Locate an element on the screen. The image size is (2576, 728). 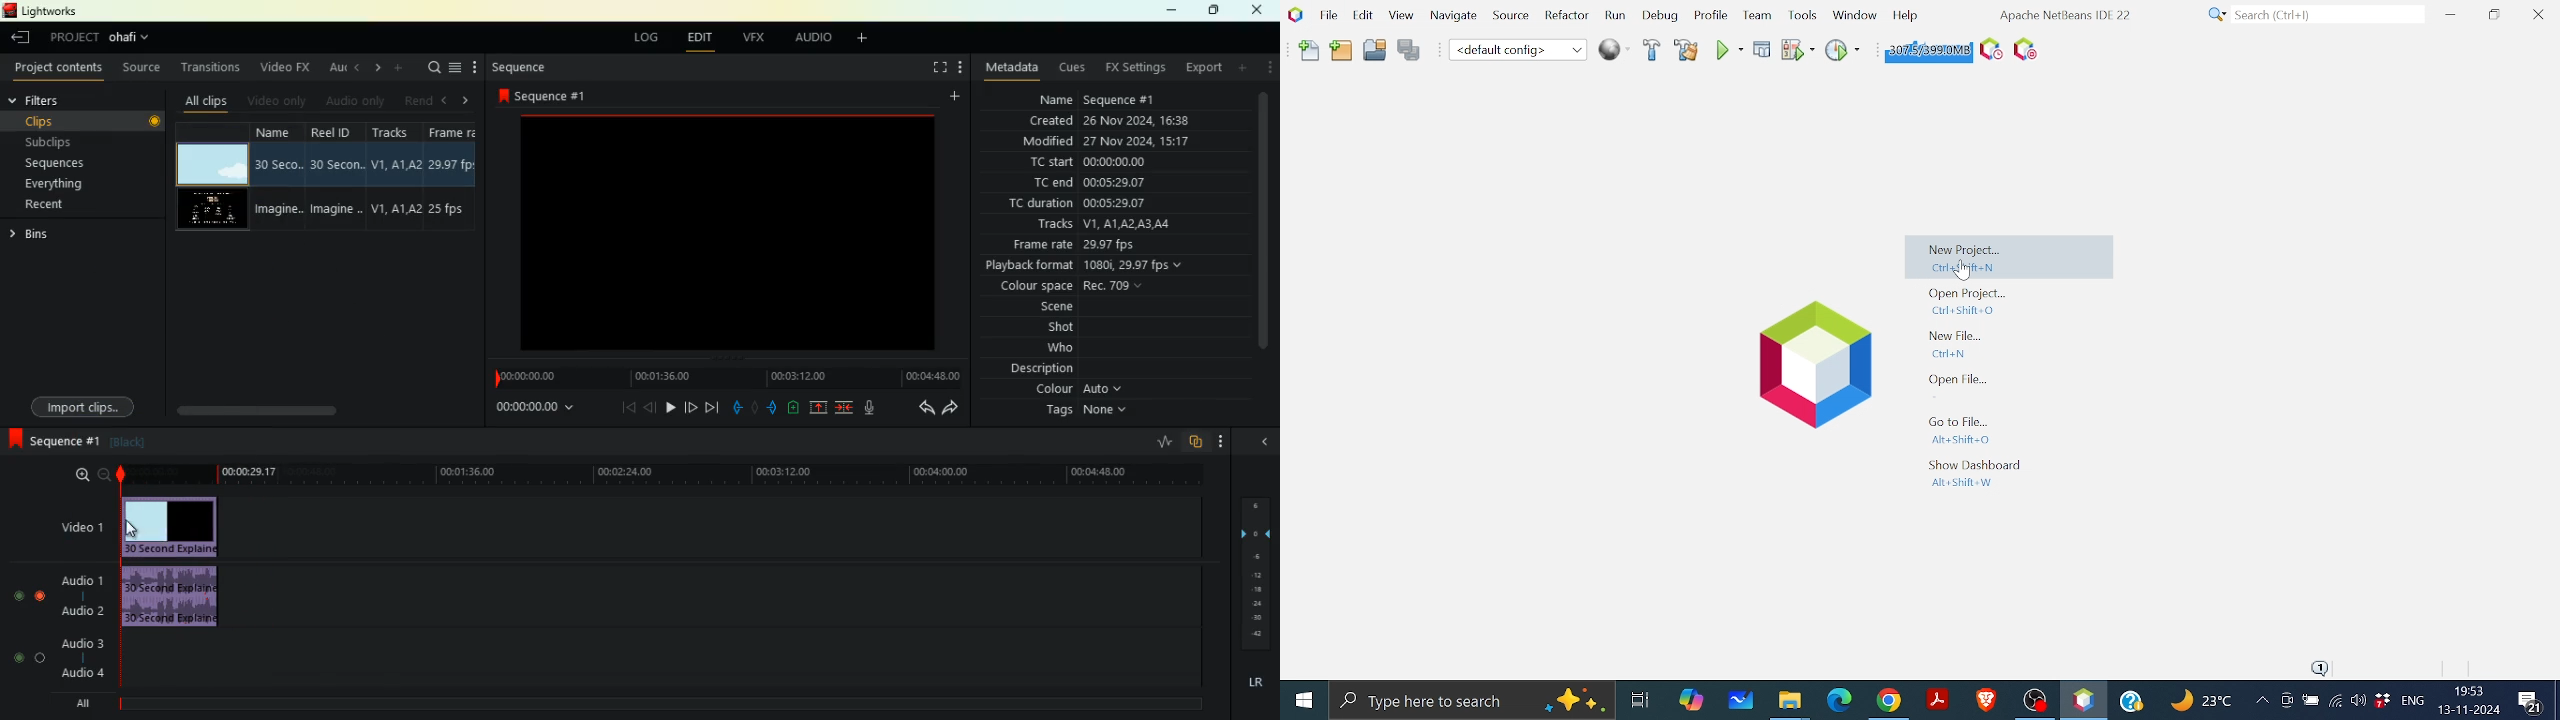
add is located at coordinates (959, 96).